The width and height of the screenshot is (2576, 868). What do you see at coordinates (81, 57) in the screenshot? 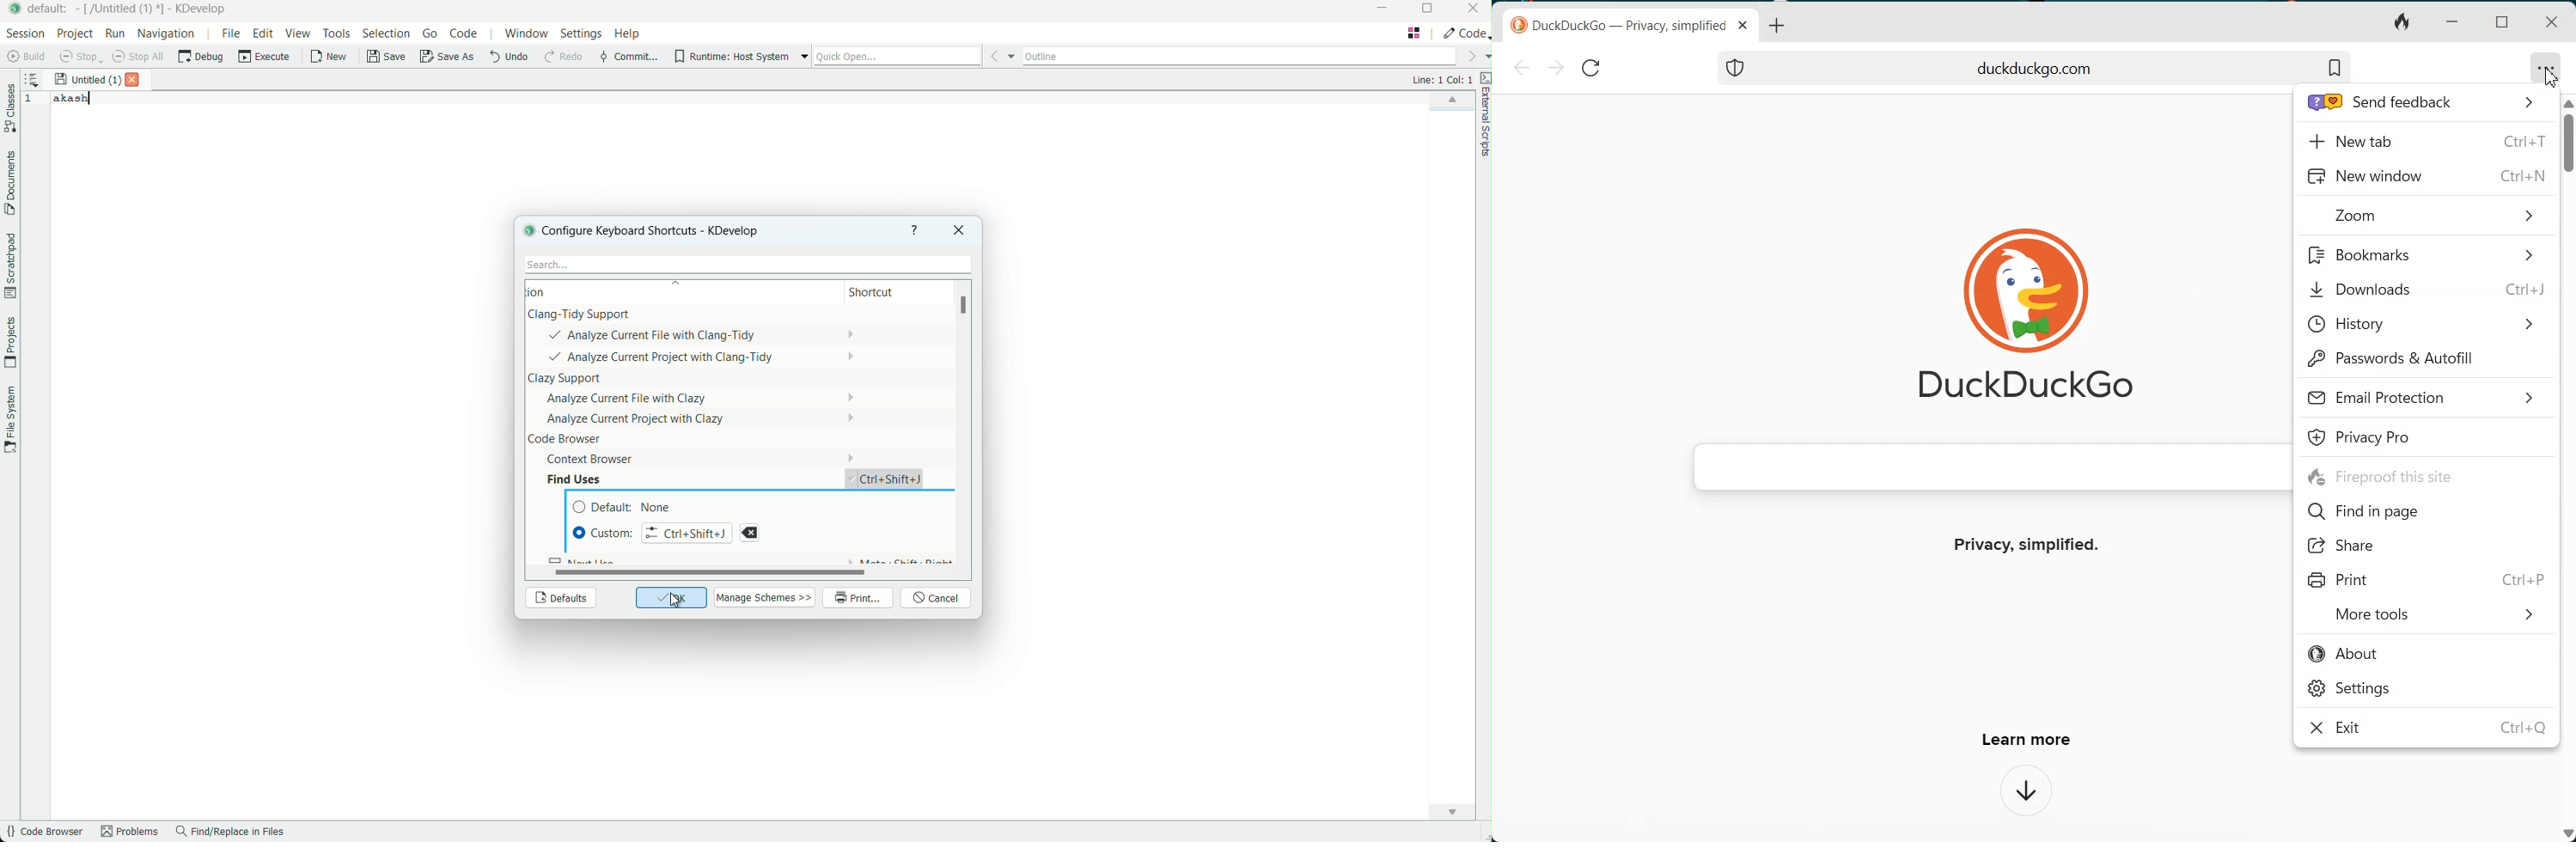
I see `stop` at bounding box center [81, 57].